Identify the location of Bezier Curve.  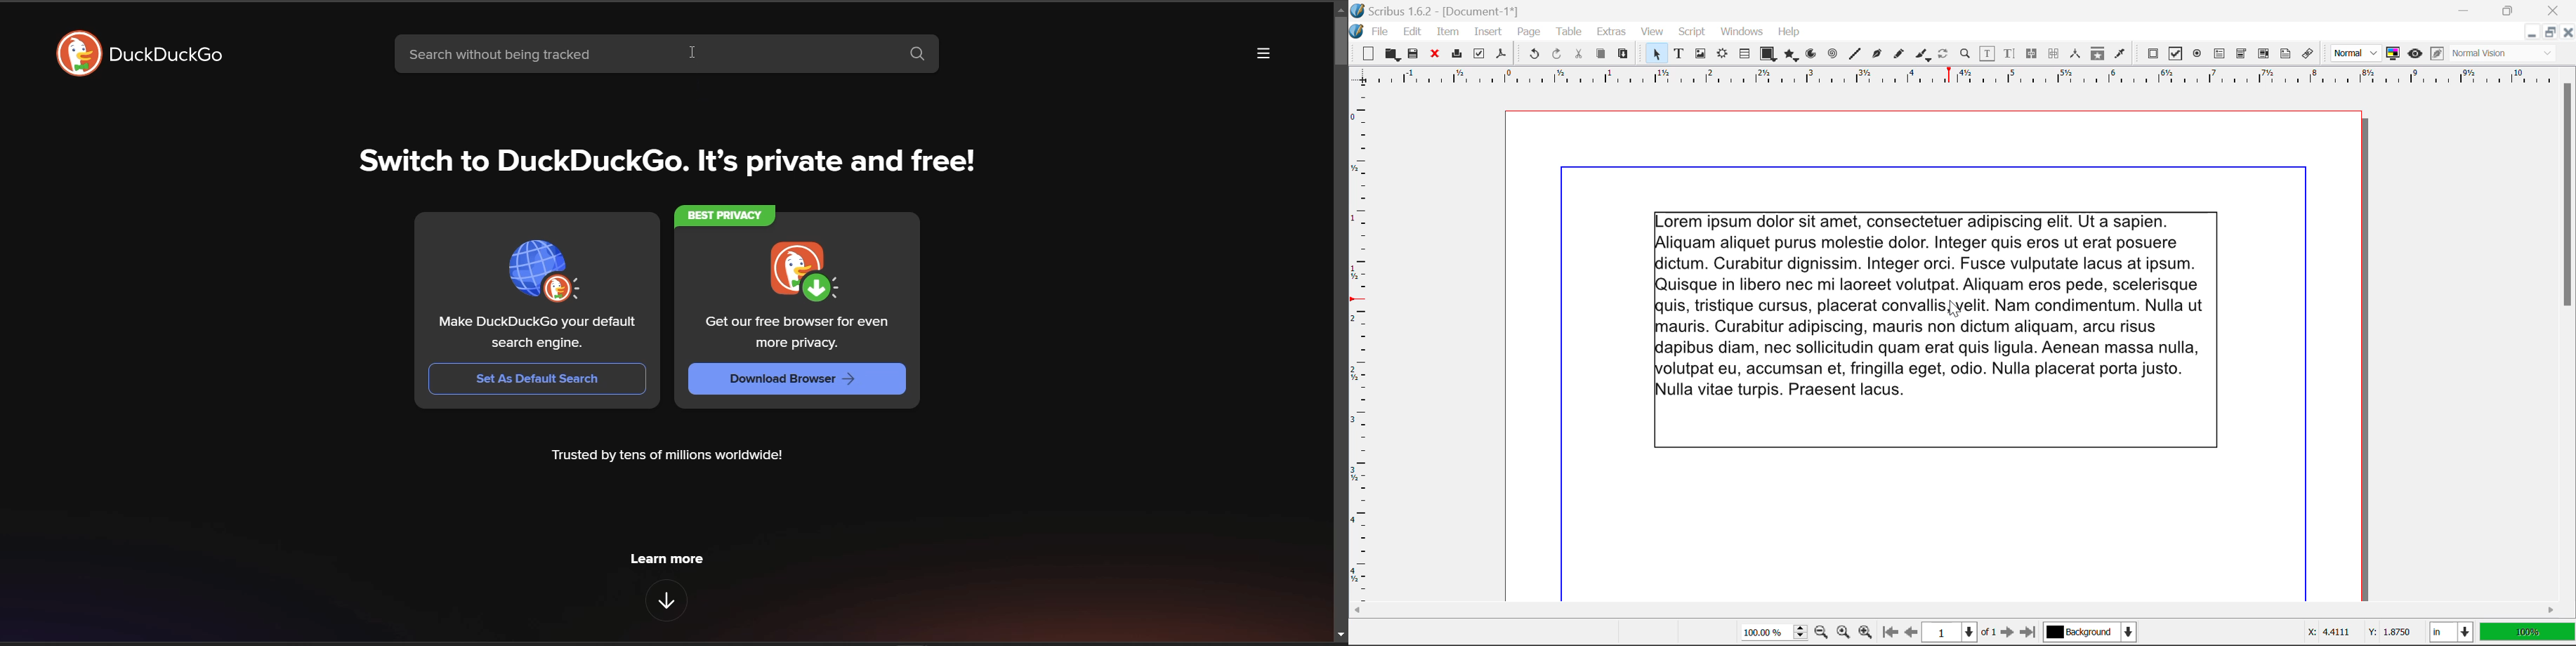
(1877, 56).